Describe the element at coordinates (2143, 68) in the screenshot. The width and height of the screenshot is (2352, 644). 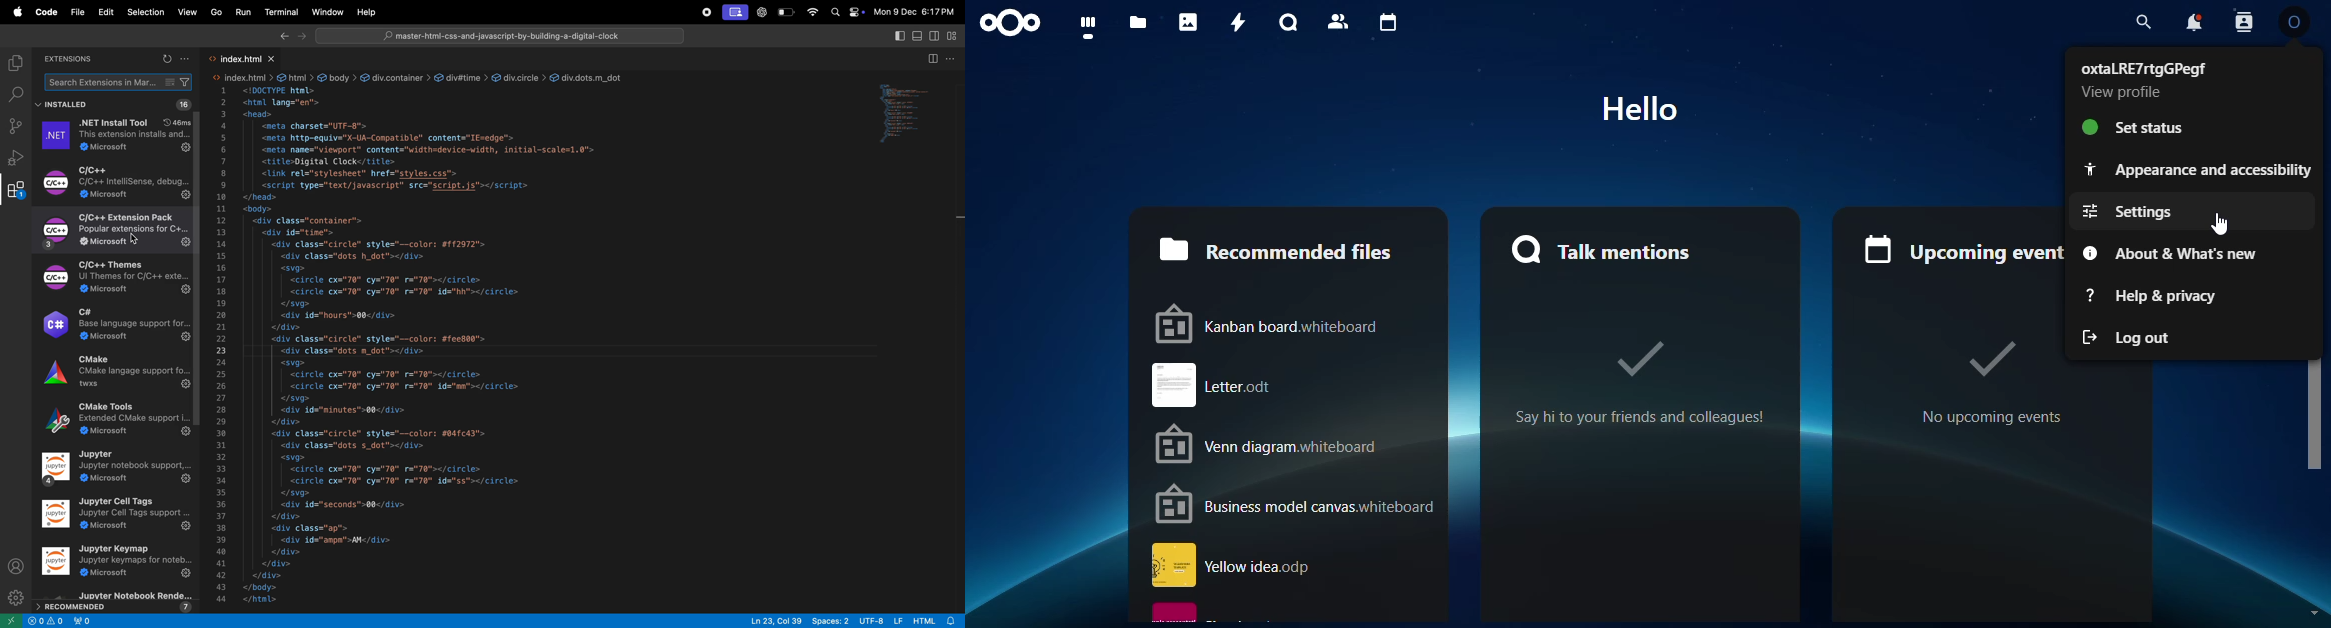
I see `oxtaLRE7rtgGPegf` at that location.